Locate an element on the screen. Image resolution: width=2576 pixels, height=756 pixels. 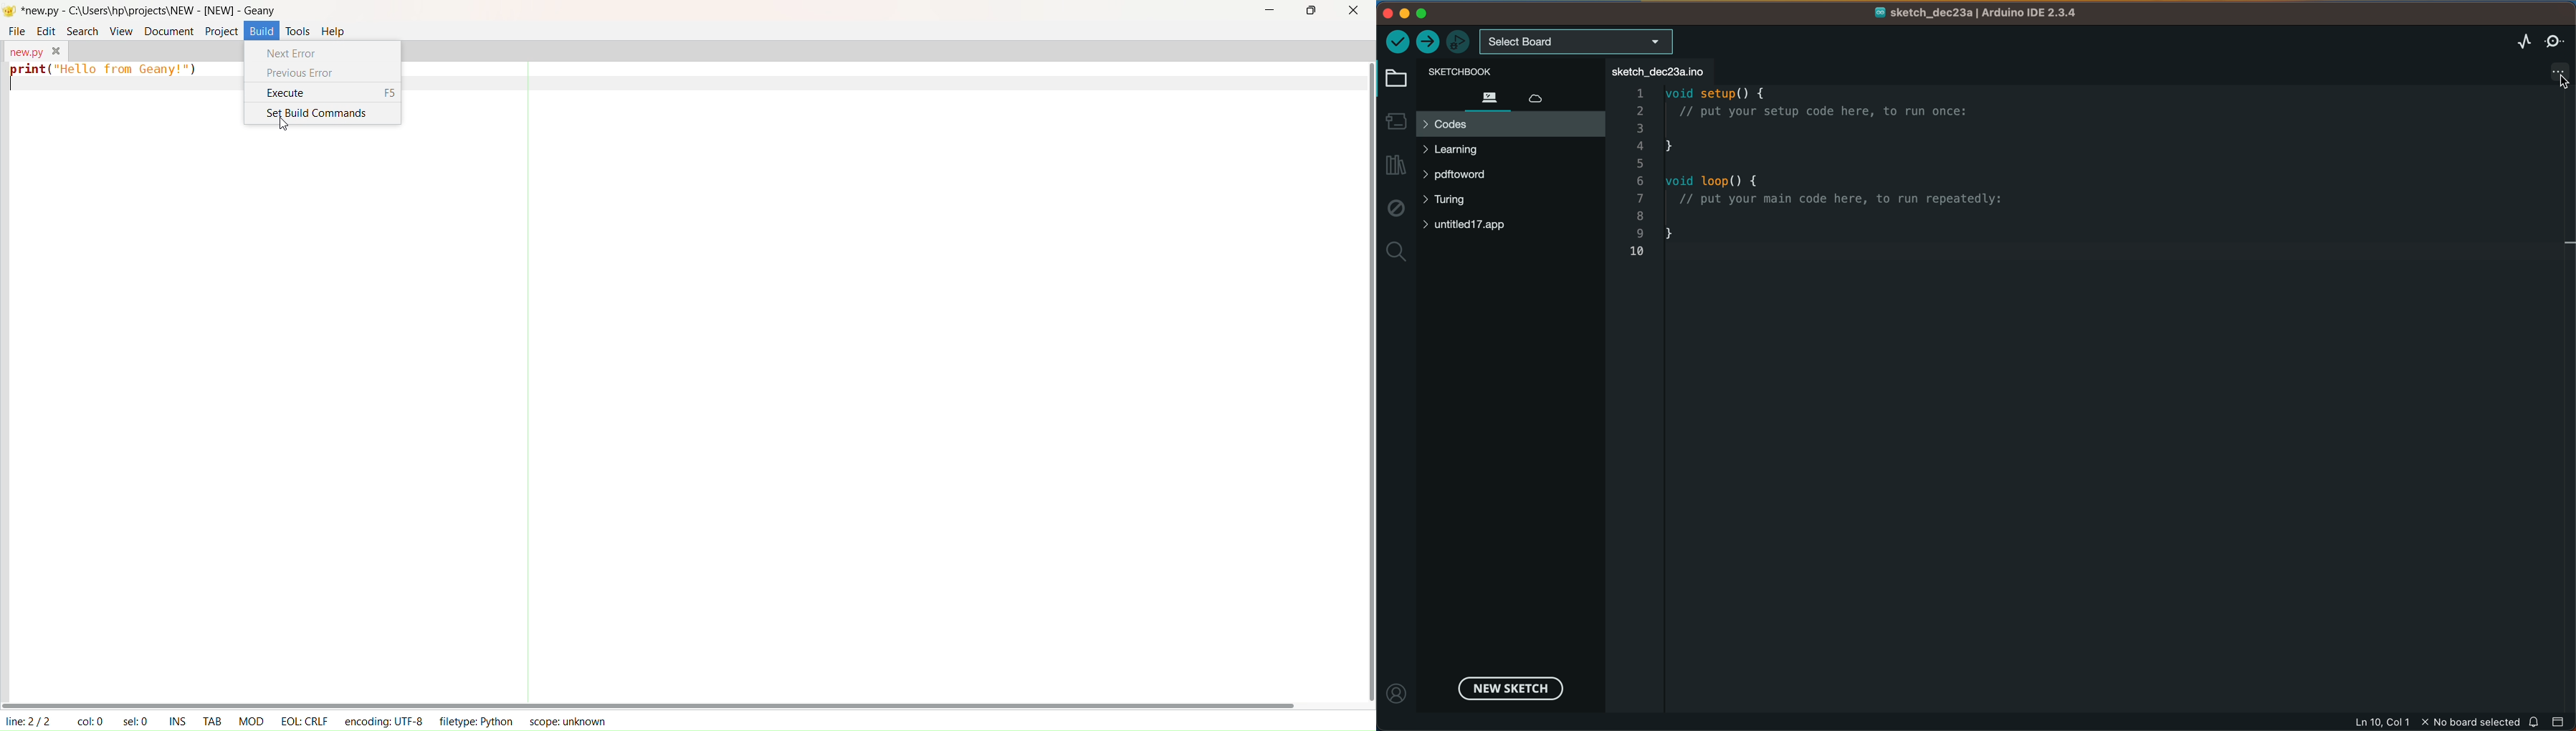
board selecter is located at coordinates (1577, 42).